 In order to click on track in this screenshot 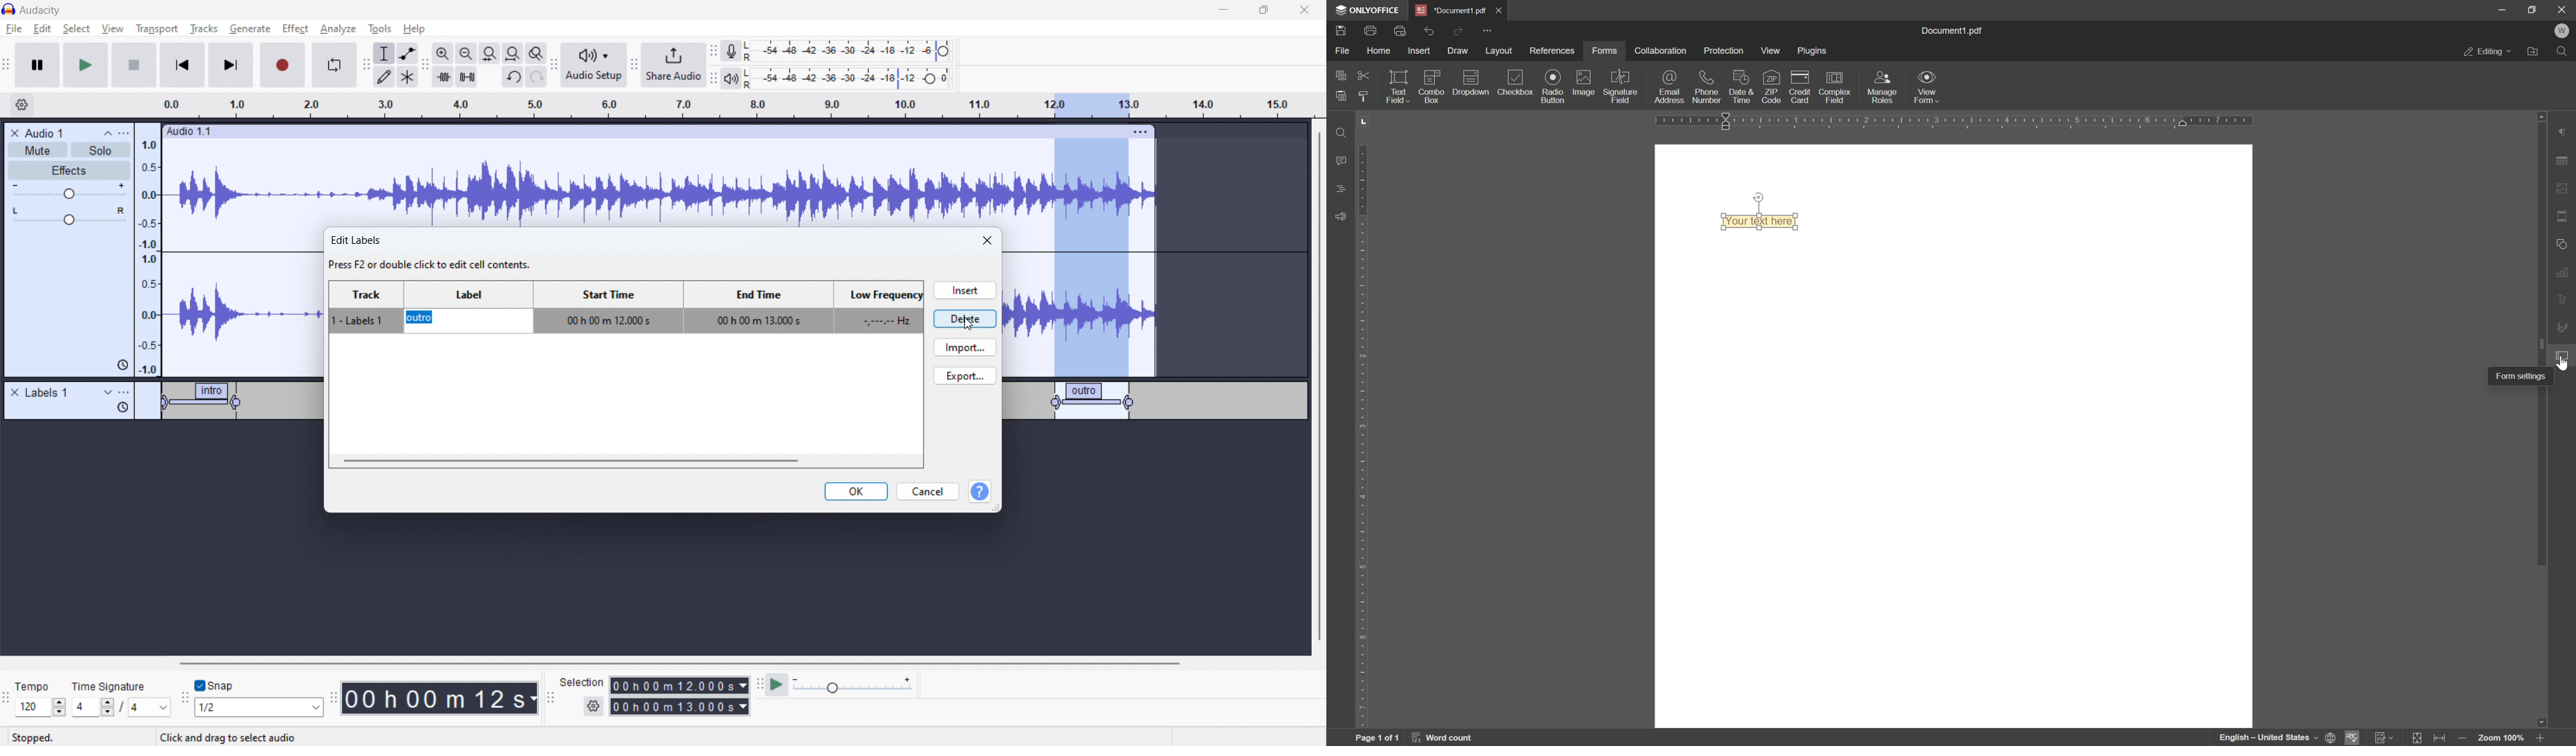, I will do `click(368, 307)`.